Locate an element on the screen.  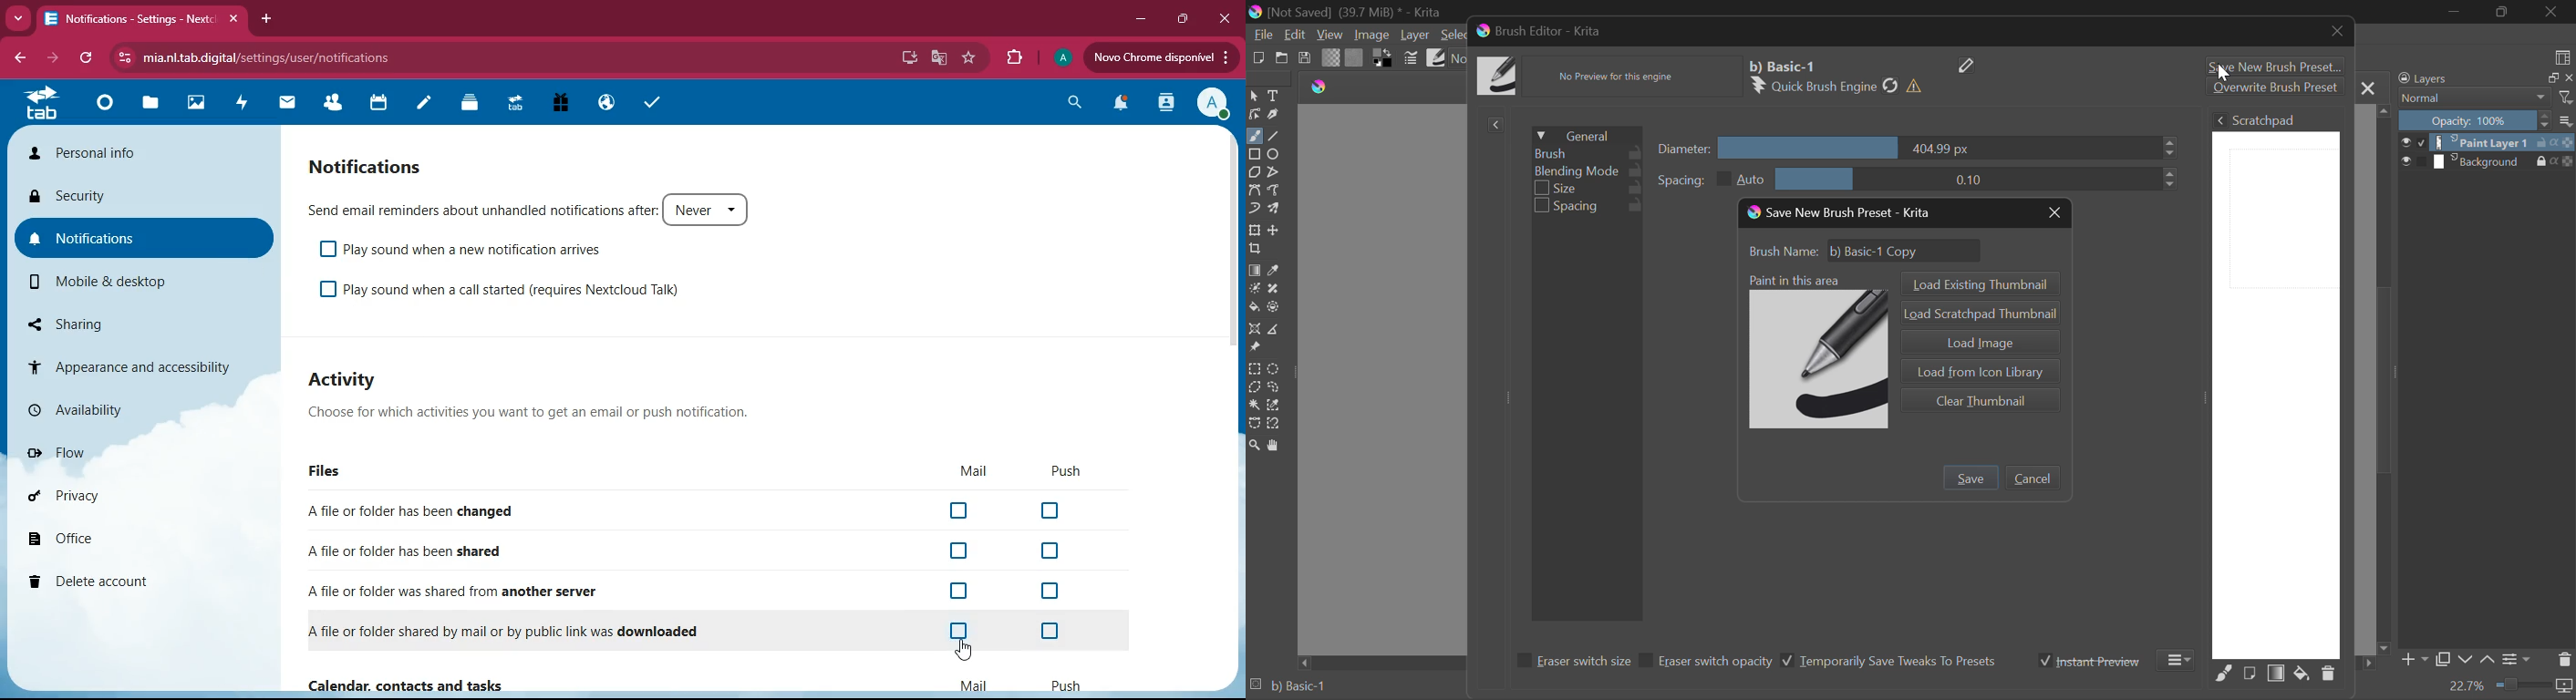
mobile is located at coordinates (126, 280).